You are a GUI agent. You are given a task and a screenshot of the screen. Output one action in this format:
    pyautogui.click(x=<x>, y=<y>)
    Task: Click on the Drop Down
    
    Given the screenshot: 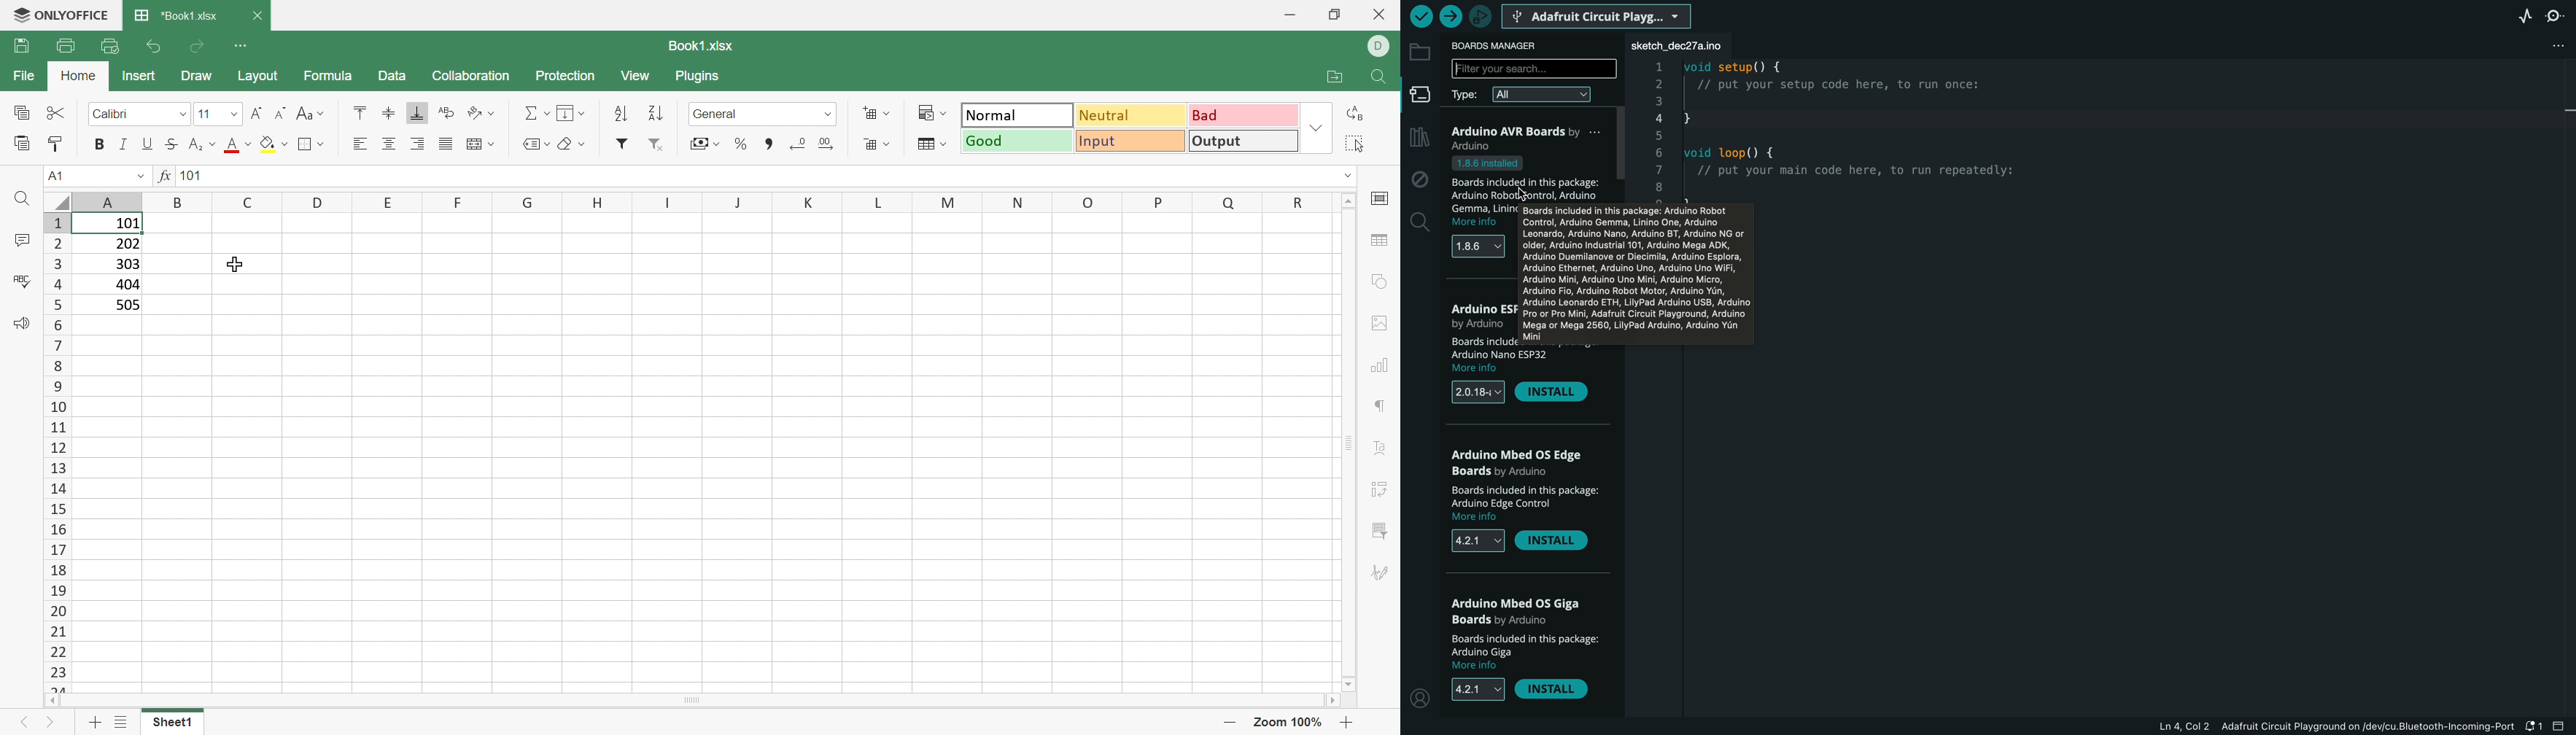 What is the action you would take?
    pyautogui.click(x=141, y=177)
    